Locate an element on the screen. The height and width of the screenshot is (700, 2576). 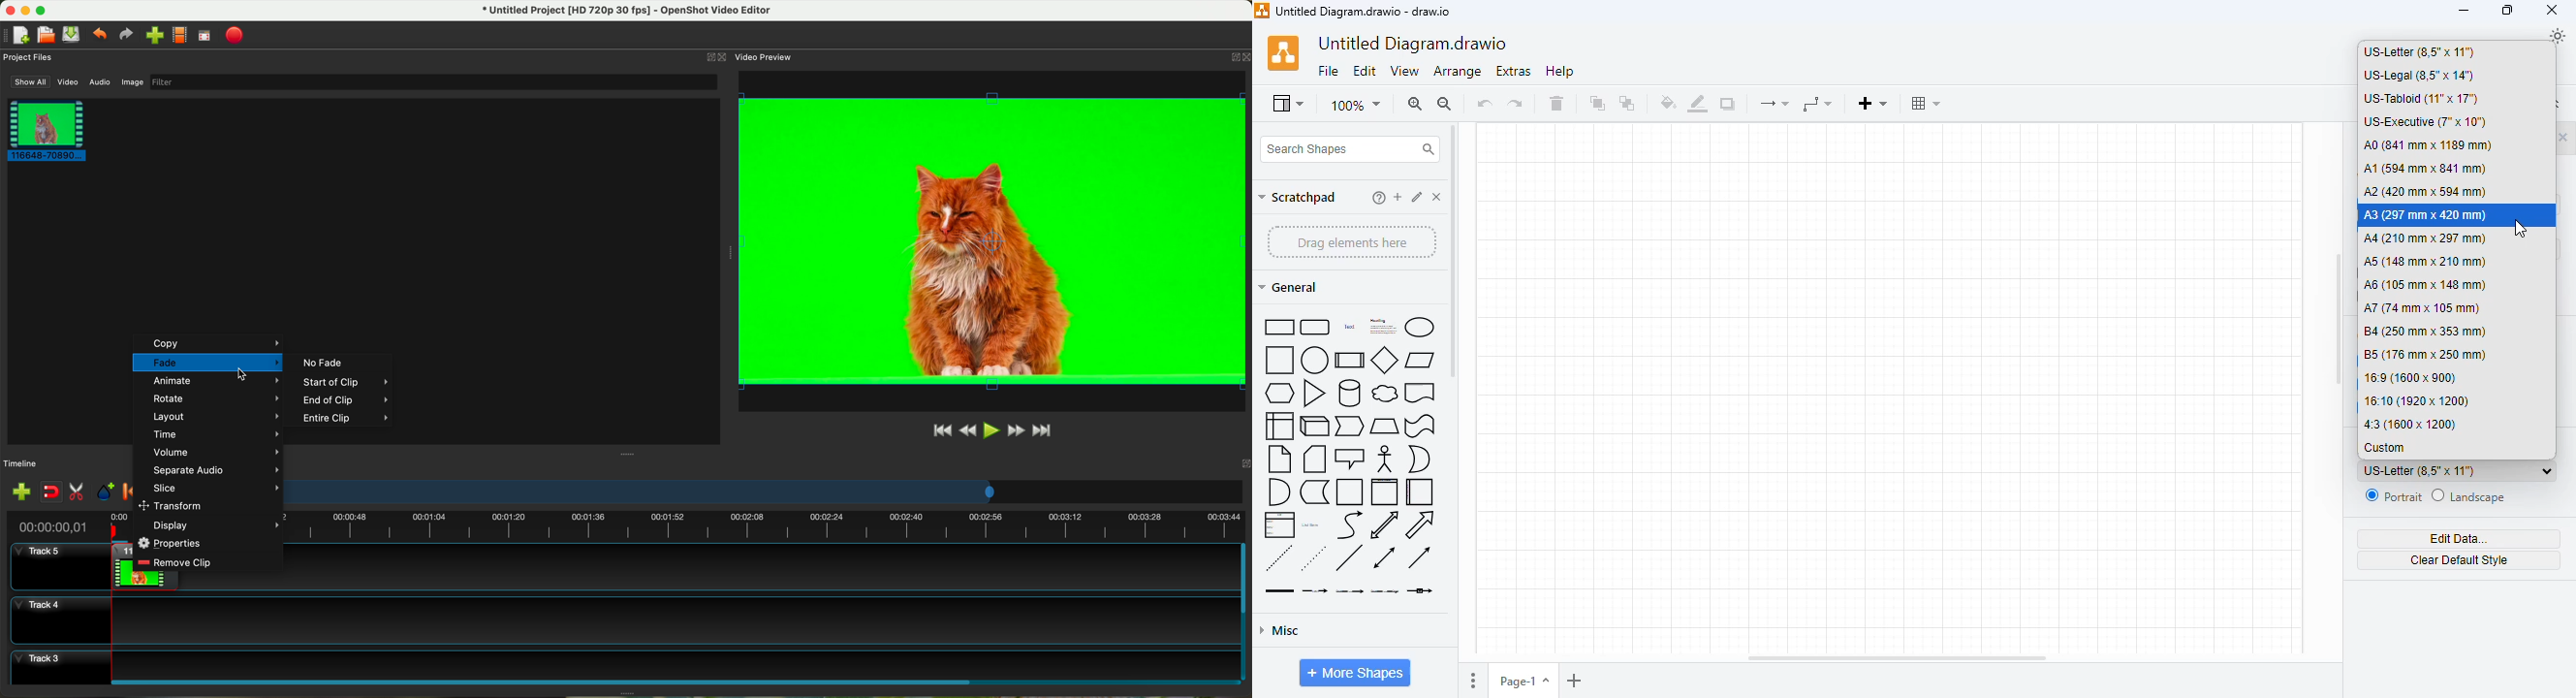
B4 is located at coordinates (2424, 331).